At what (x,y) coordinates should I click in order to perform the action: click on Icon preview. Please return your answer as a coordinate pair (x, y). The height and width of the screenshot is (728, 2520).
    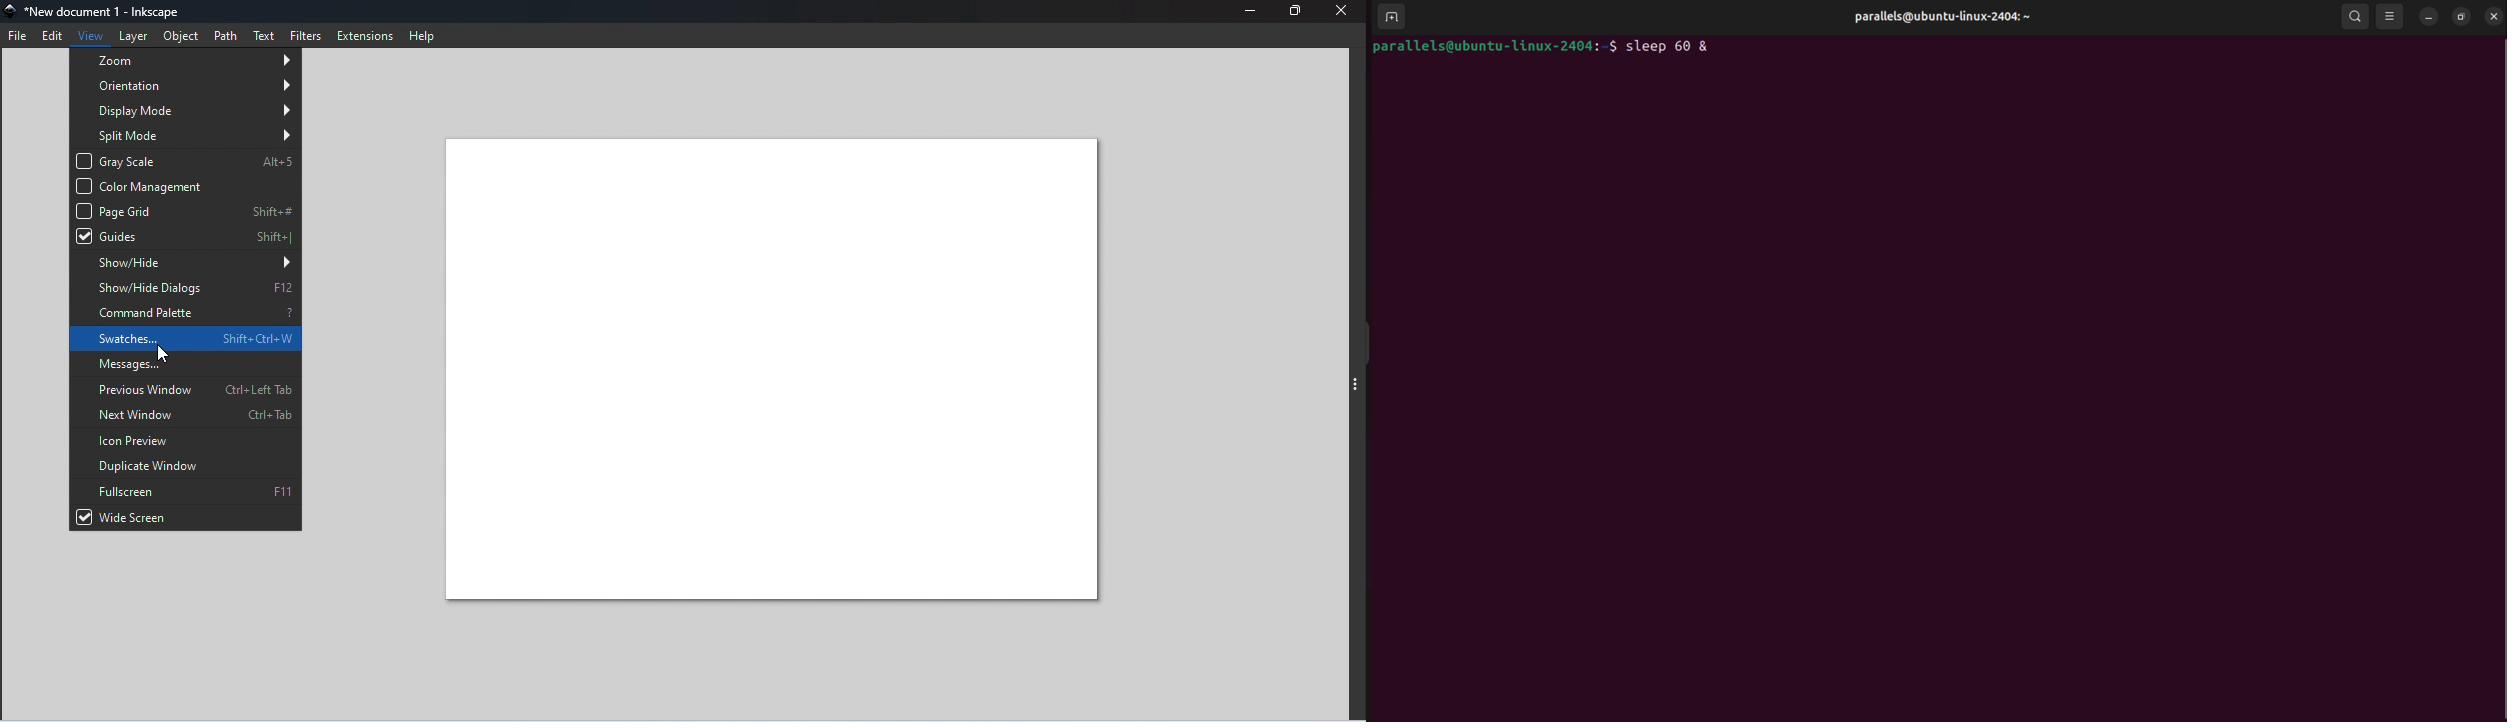
    Looking at the image, I should click on (185, 440).